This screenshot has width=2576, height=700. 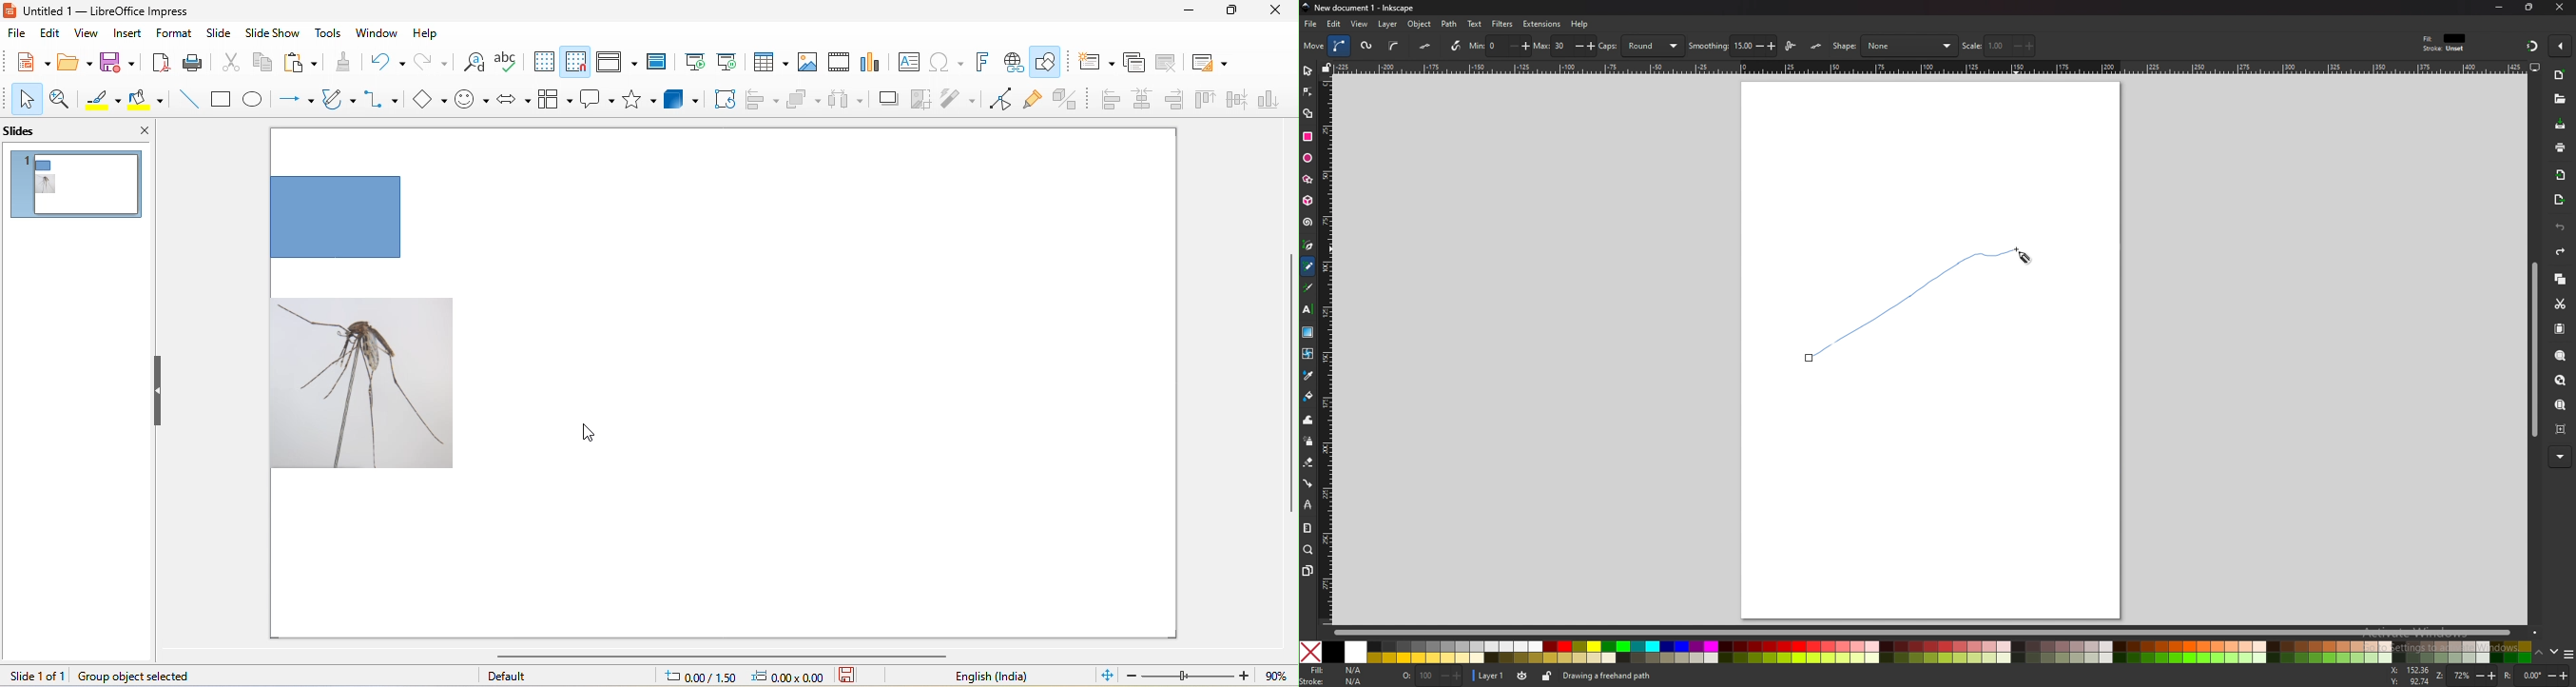 What do you see at coordinates (278, 35) in the screenshot?
I see `slide show` at bounding box center [278, 35].